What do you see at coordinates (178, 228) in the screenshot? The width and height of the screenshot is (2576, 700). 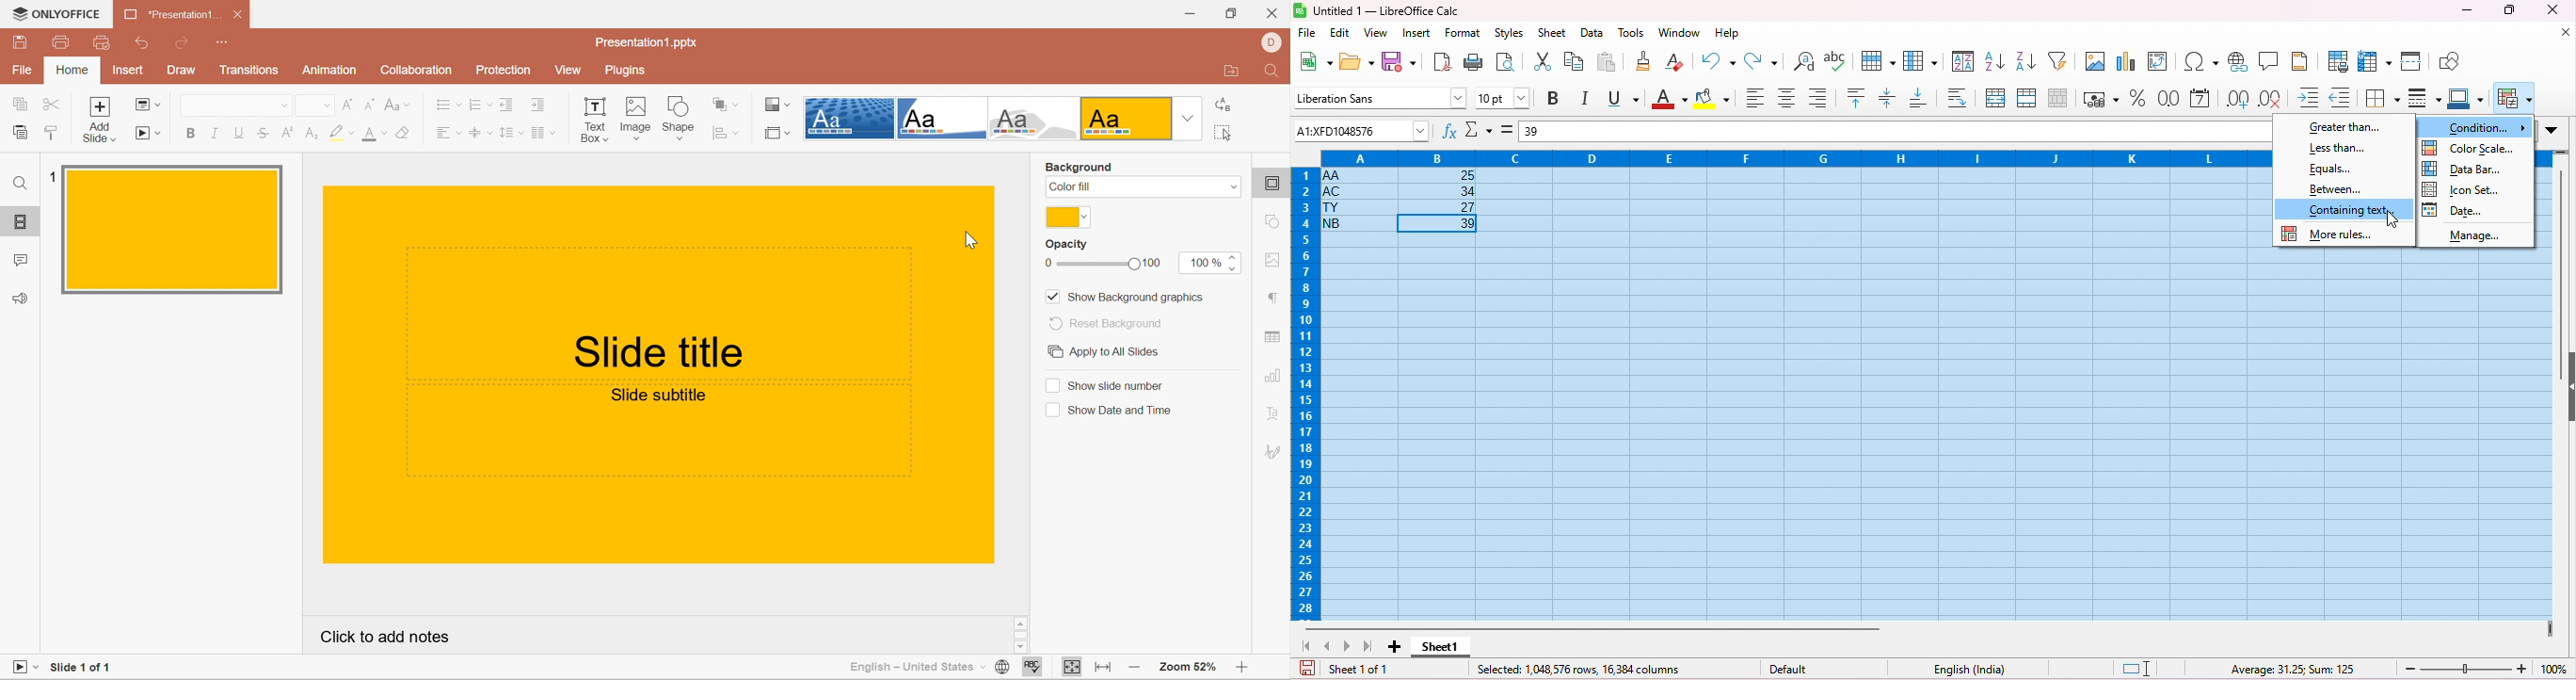 I see `Slide 1` at bounding box center [178, 228].